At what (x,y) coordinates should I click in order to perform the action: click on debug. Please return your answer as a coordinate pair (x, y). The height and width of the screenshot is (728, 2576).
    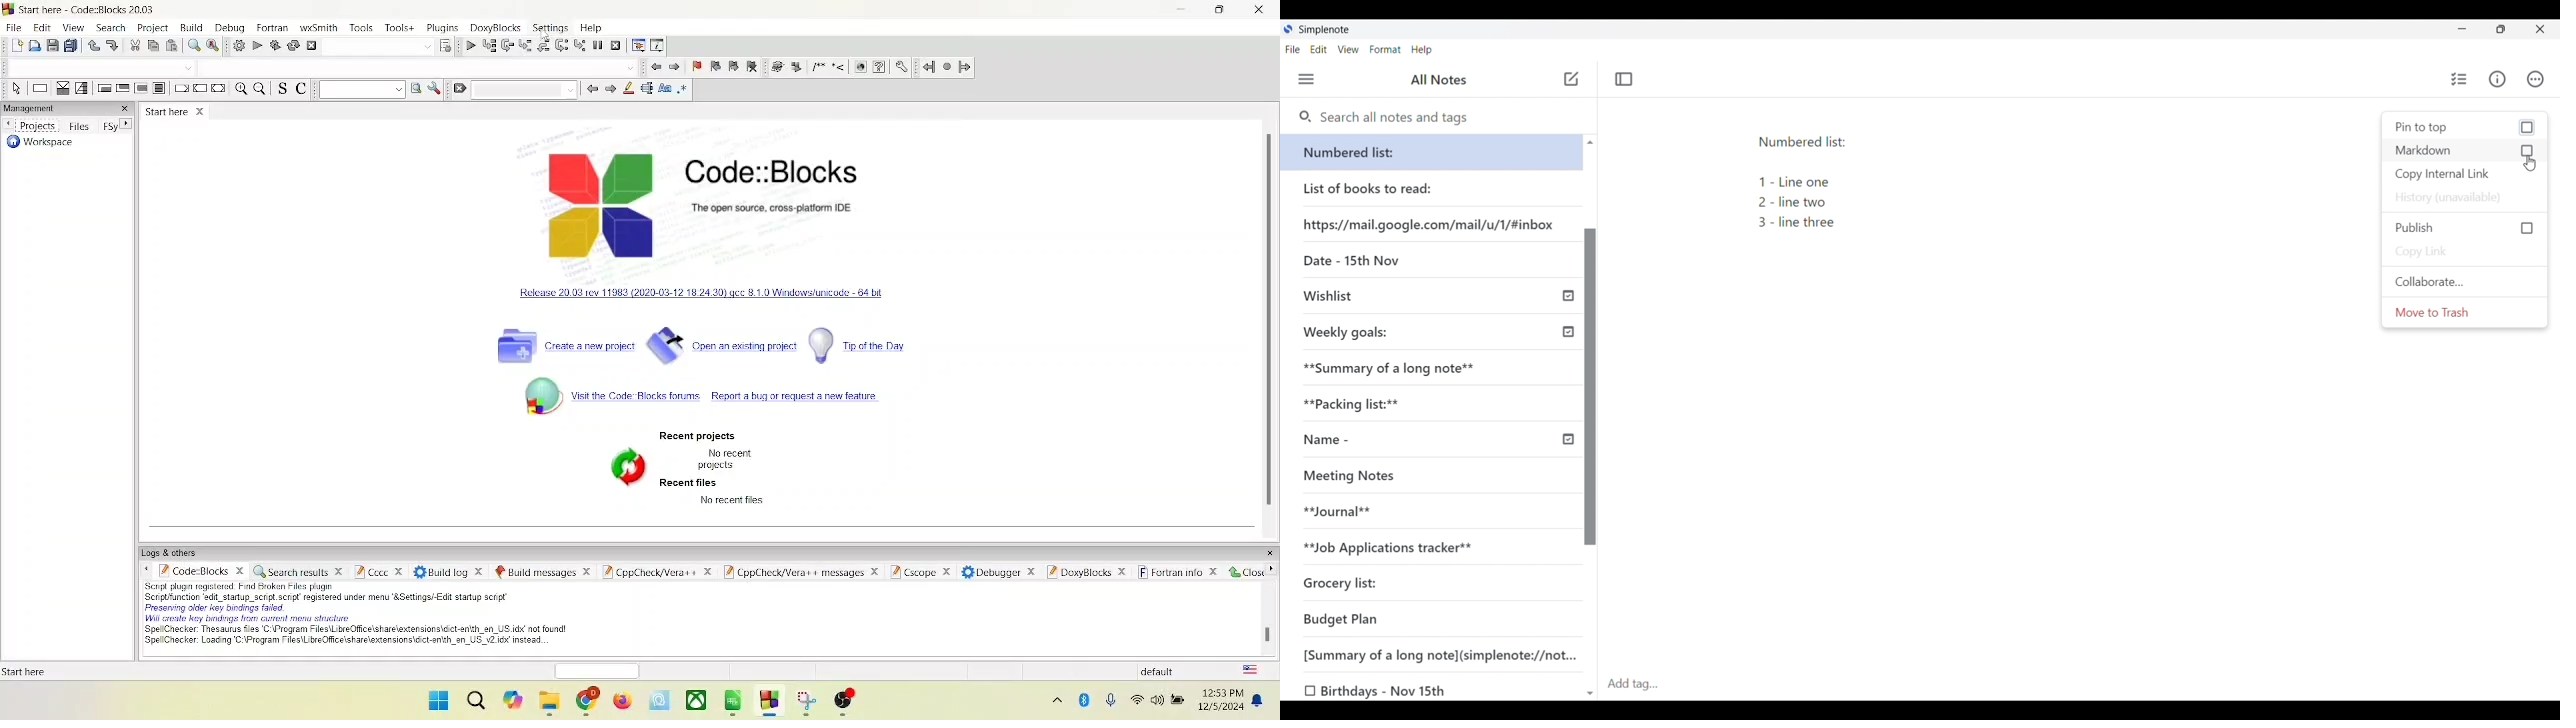
    Looking at the image, I should click on (230, 26).